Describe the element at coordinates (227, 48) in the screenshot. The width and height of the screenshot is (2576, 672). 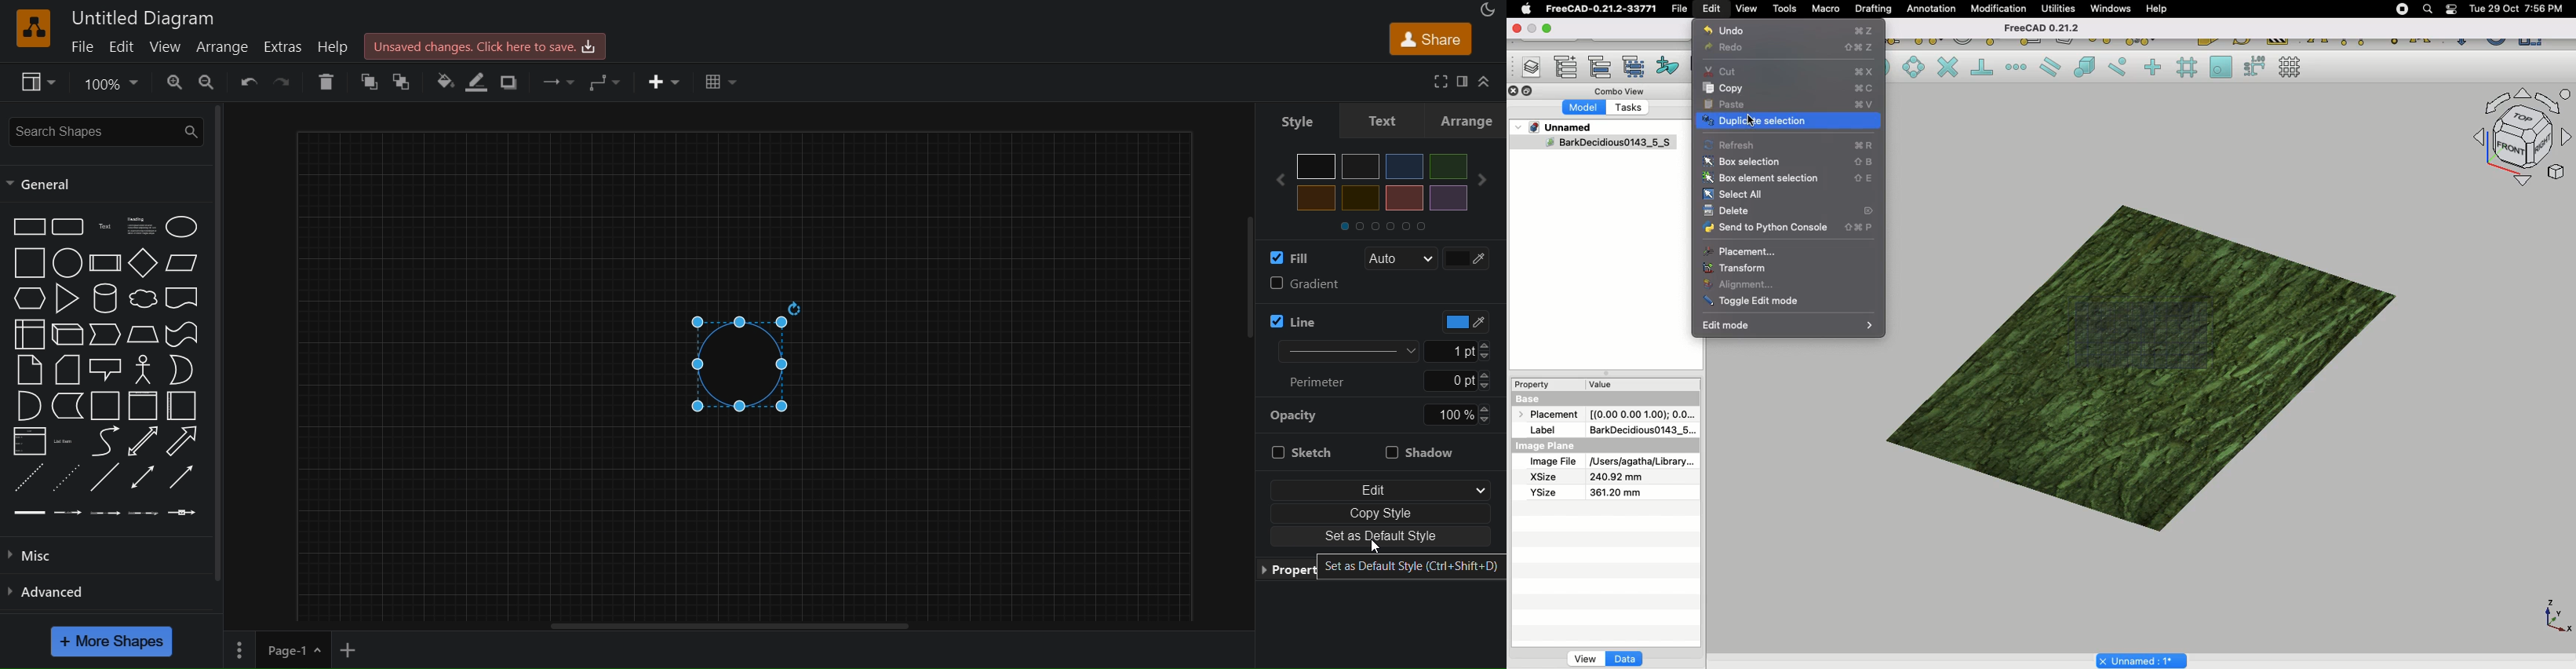
I see `arrange` at that location.